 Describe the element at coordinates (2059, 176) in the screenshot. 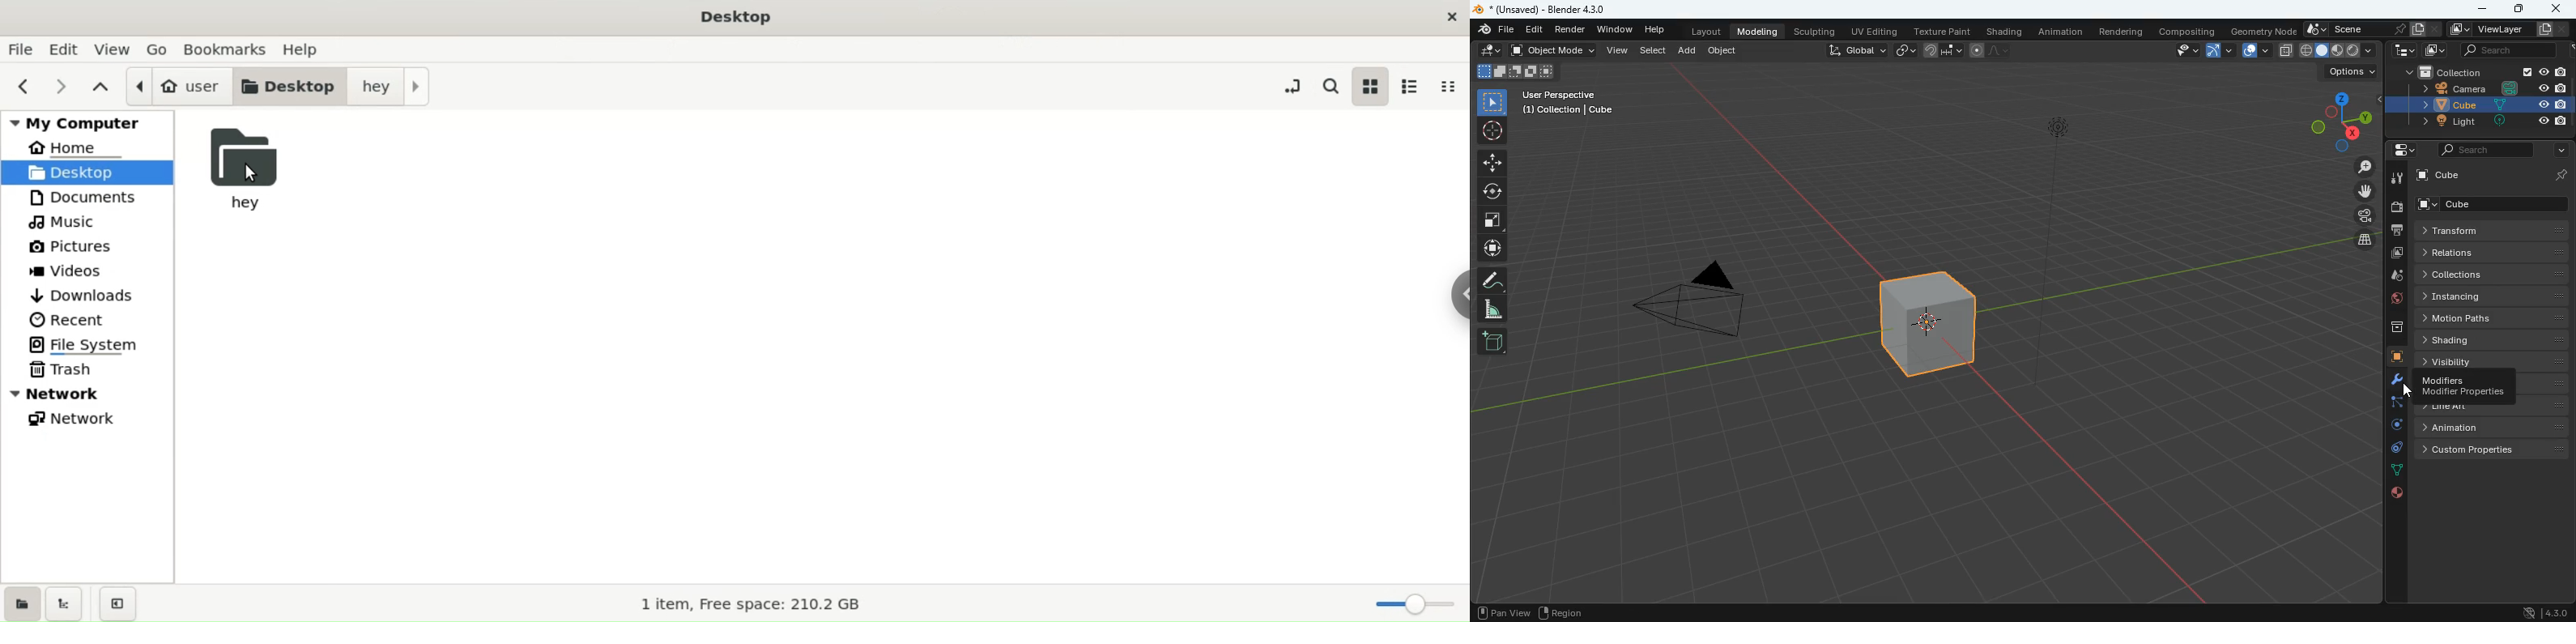

I see `light` at that location.